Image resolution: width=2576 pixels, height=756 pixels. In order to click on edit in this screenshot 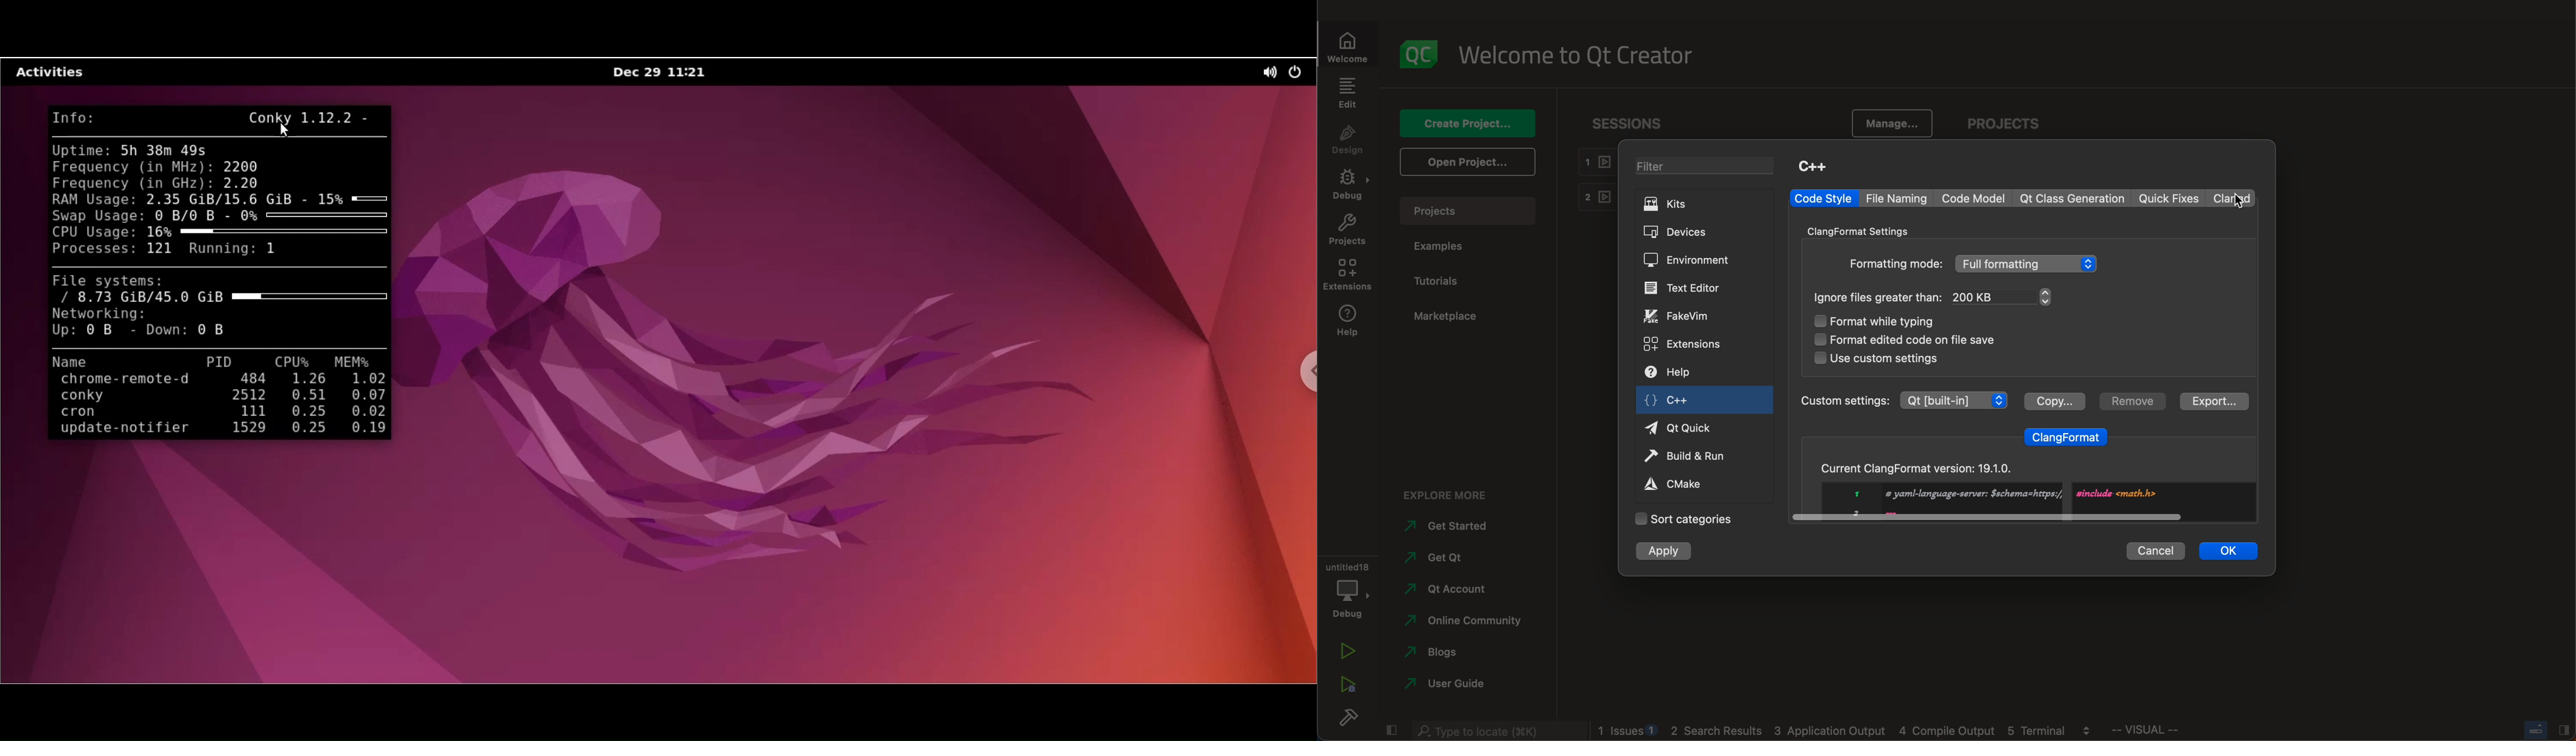, I will do `click(1347, 93)`.